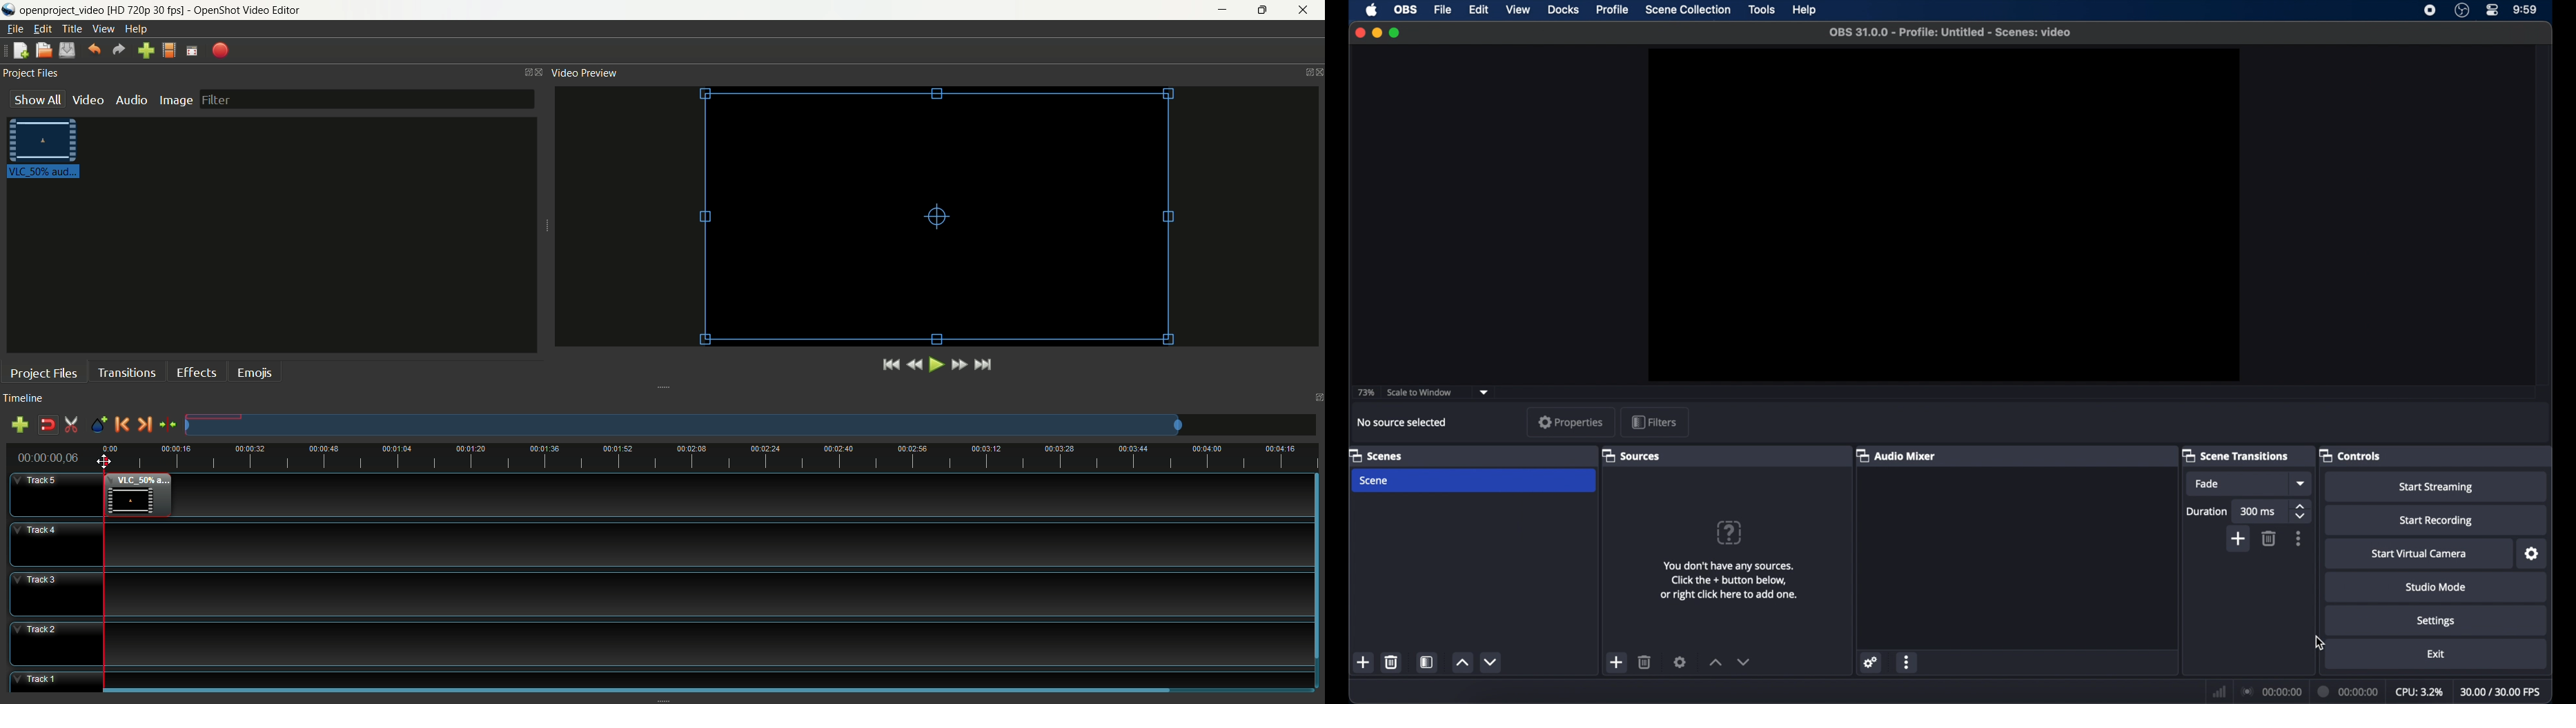 Image resolution: width=2576 pixels, height=728 pixels. What do you see at coordinates (2235, 455) in the screenshot?
I see `scene transitions` at bounding box center [2235, 455].